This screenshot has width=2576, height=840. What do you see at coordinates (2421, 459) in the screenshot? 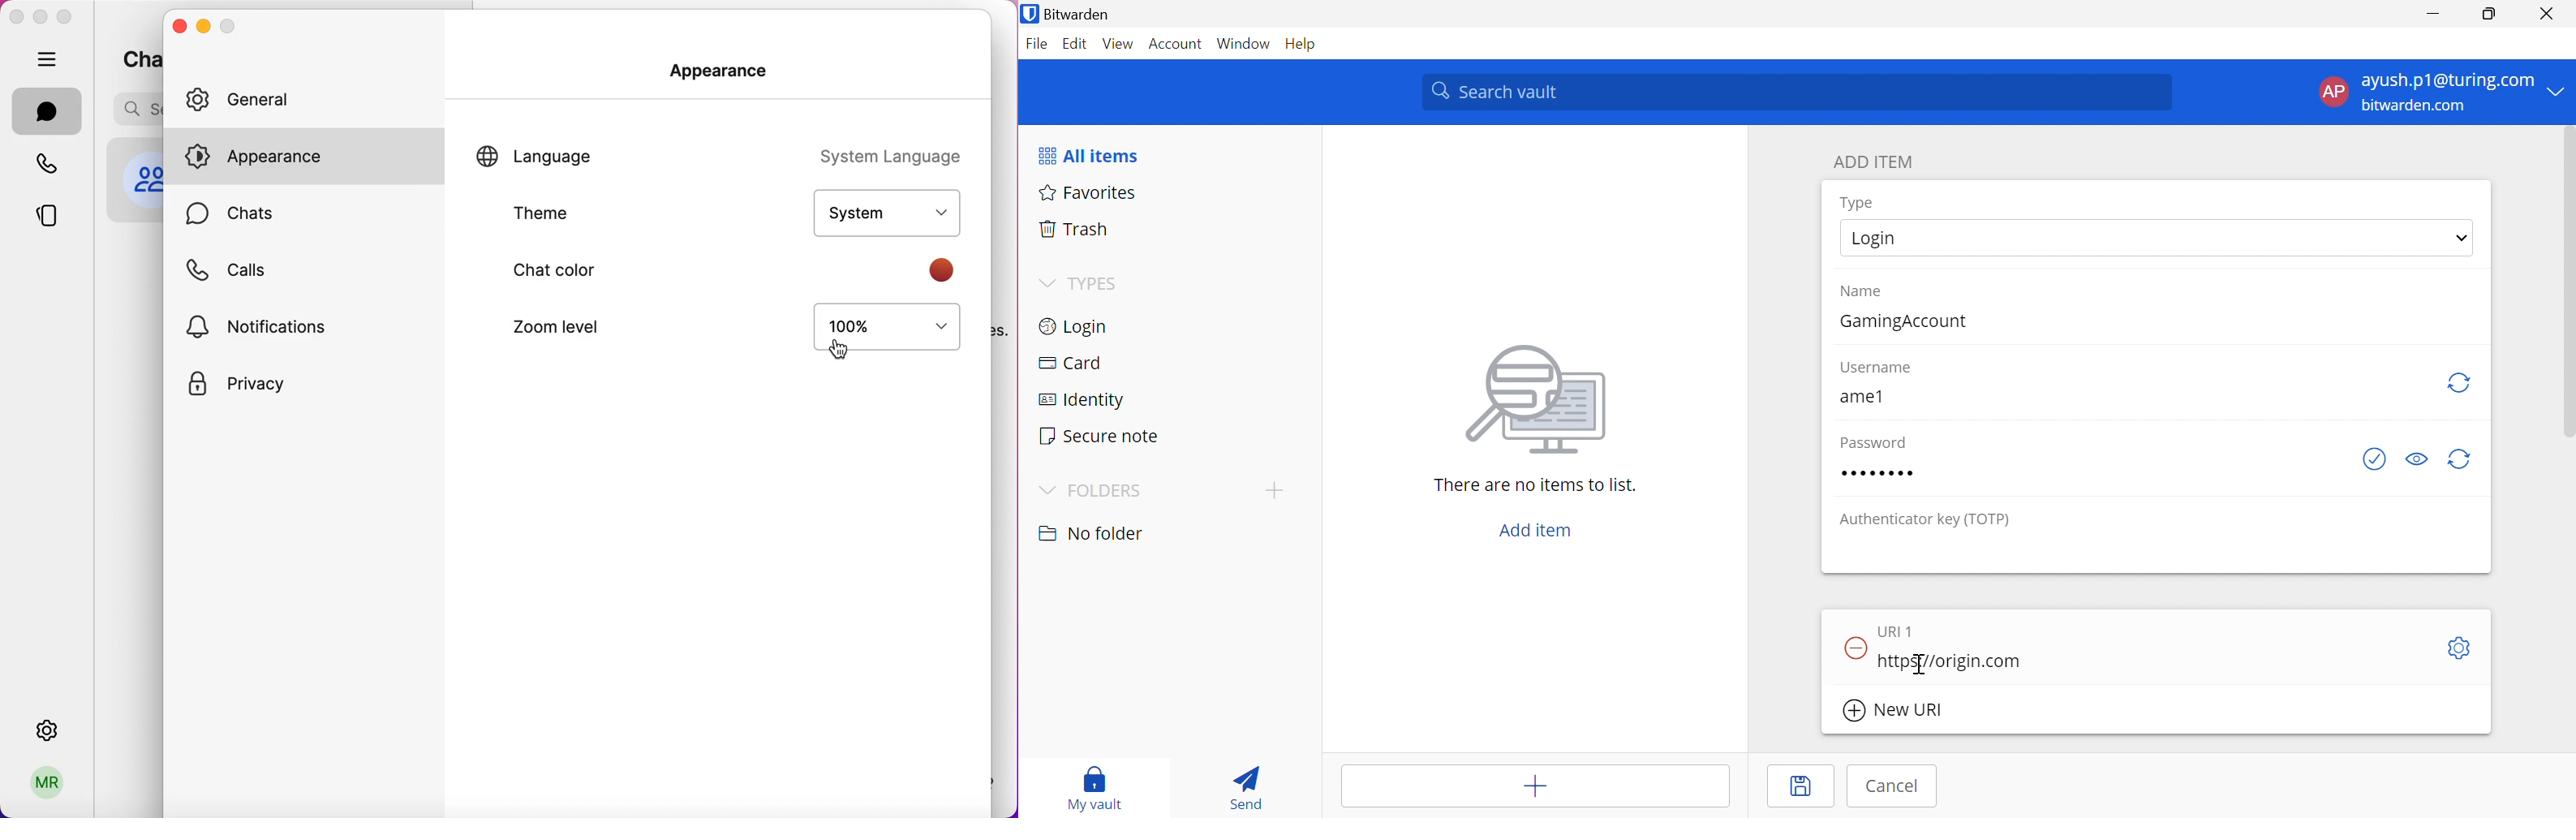
I see `Toggle visibility` at bounding box center [2421, 459].